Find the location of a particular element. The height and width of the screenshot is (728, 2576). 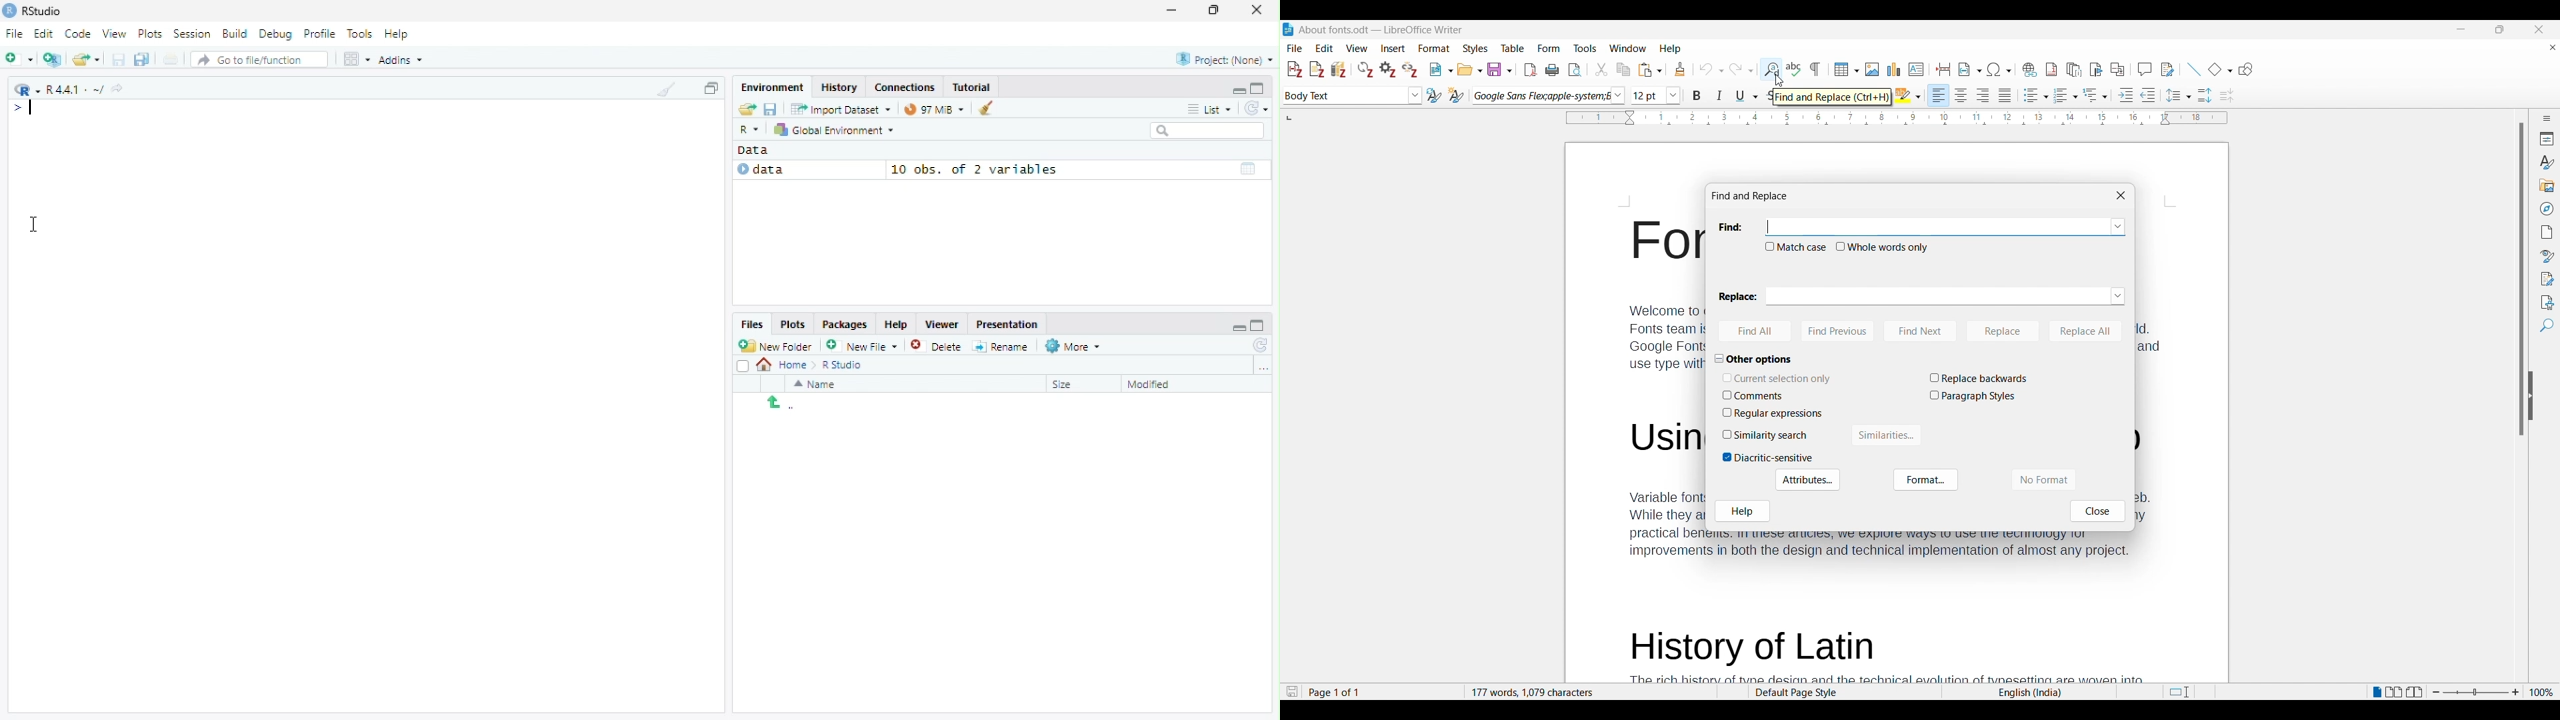

10 obs, of 2 variables is located at coordinates (1077, 169).